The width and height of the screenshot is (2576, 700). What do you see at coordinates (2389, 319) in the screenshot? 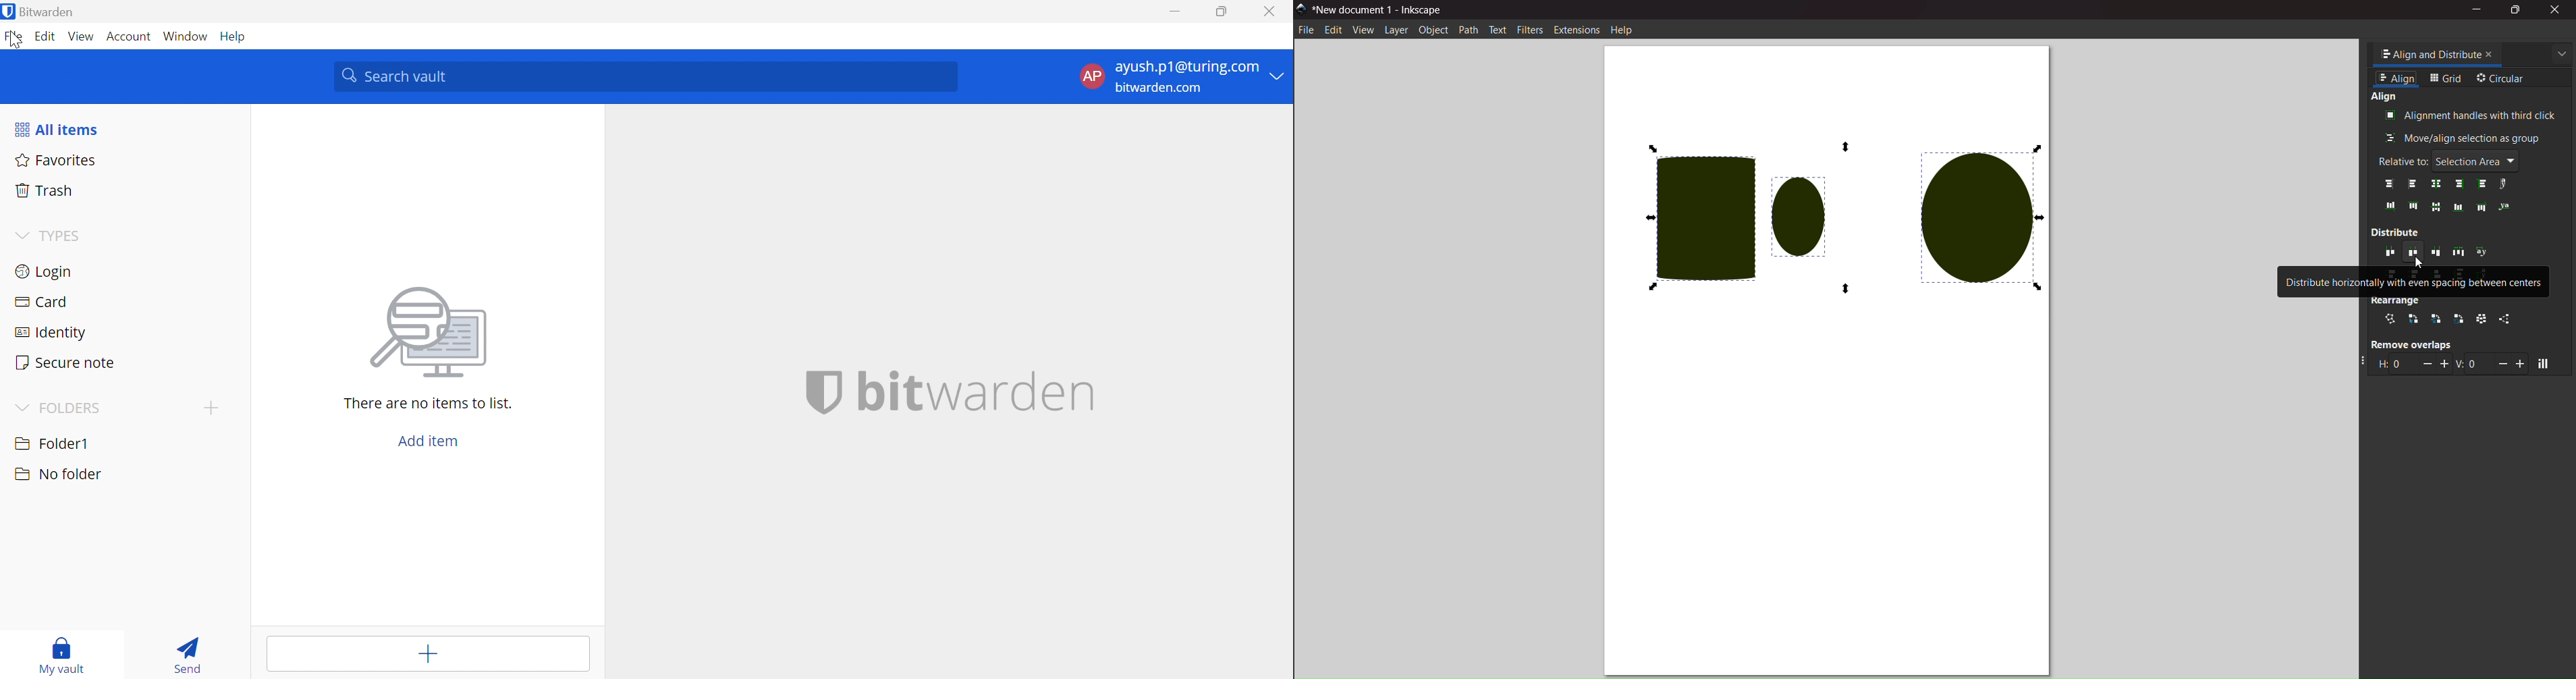
I see `connector network` at bounding box center [2389, 319].